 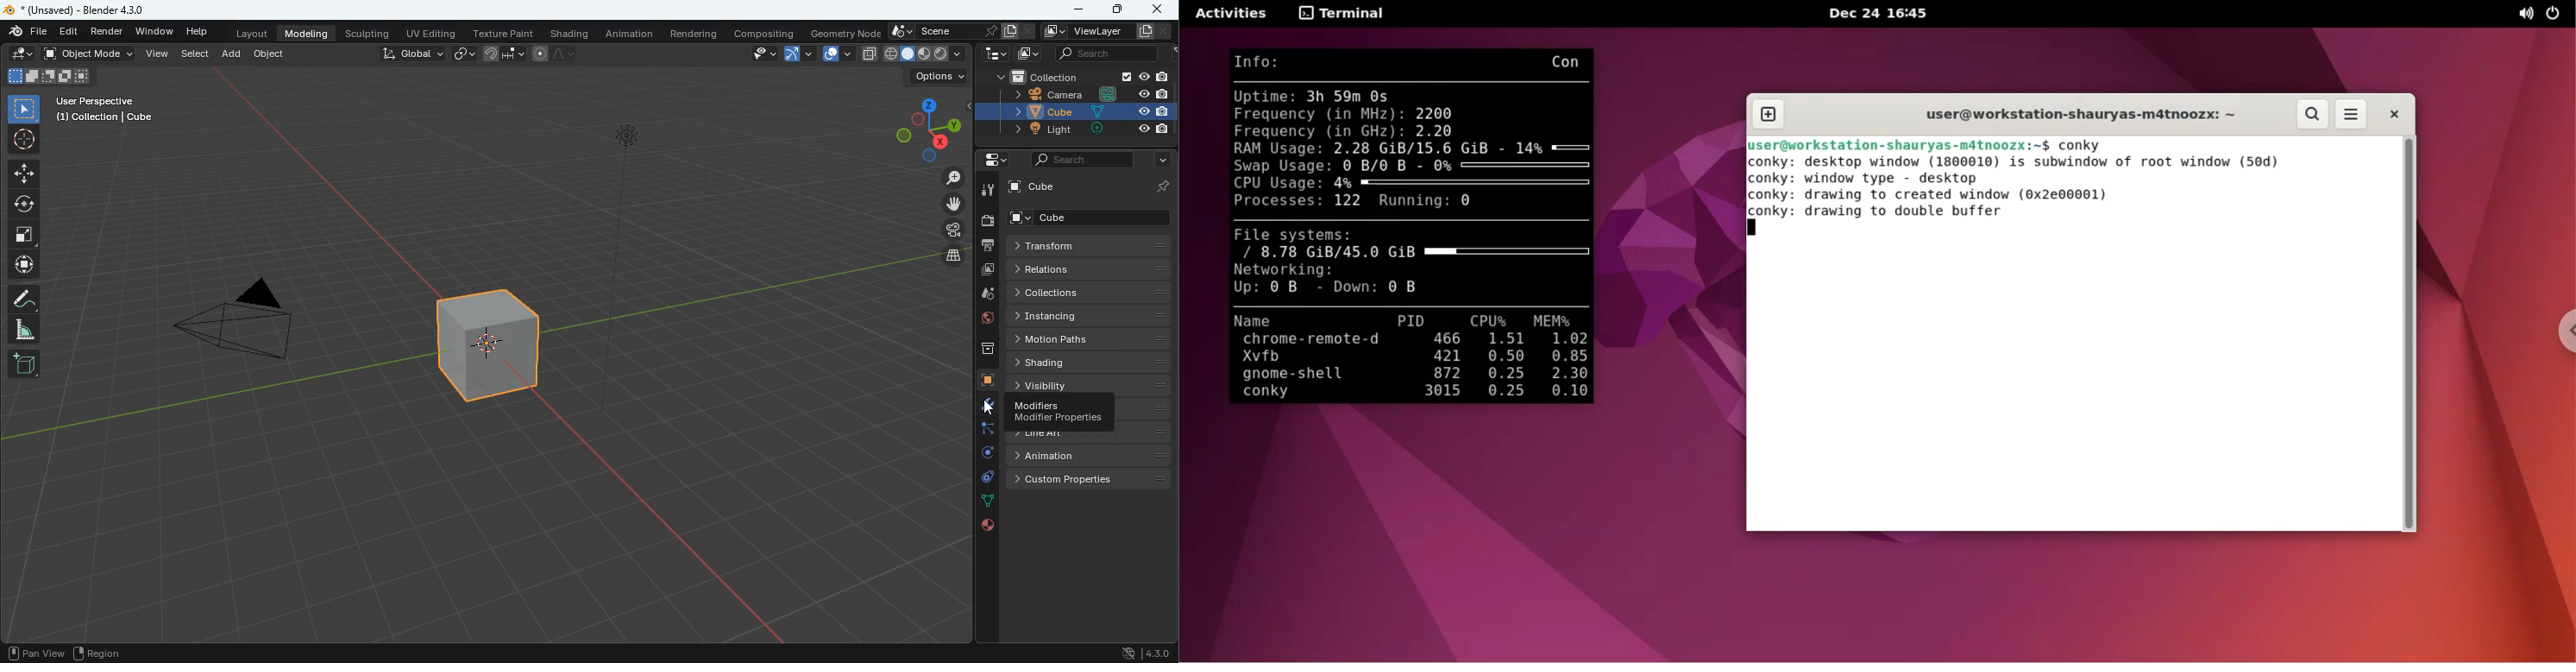 I want to click on public, so click(x=982, y=319).